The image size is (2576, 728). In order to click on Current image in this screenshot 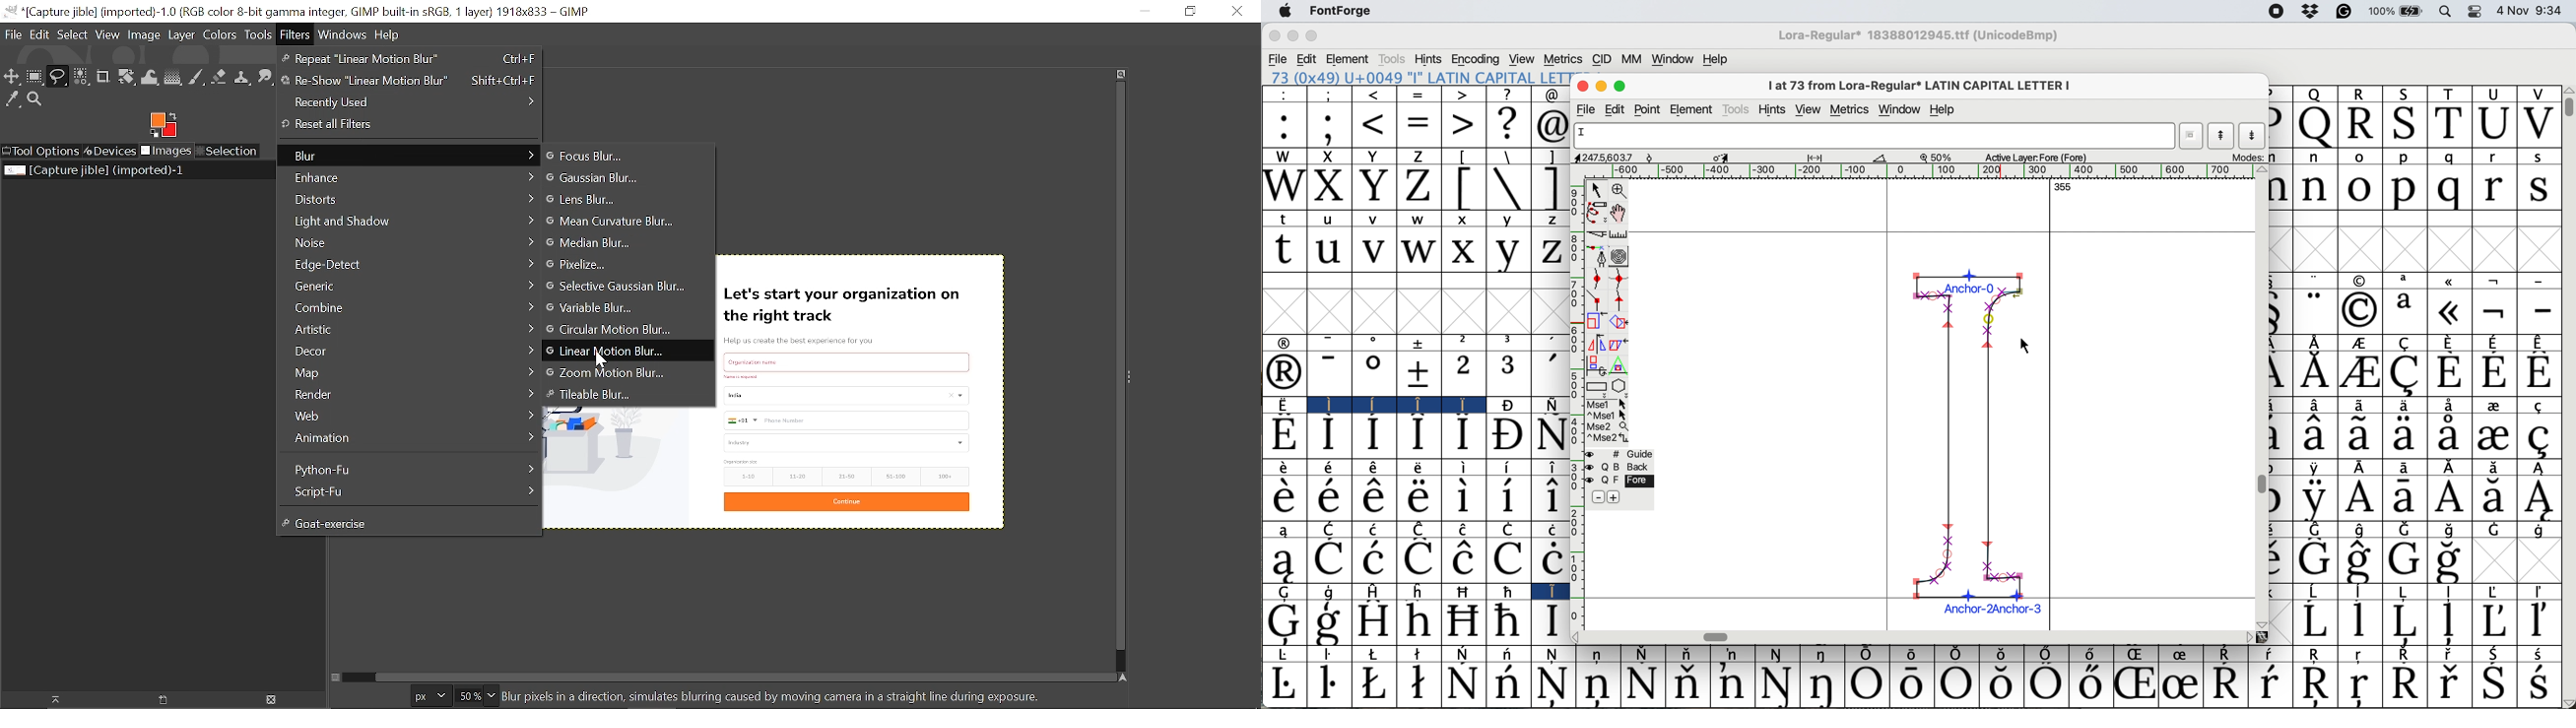, I will do `click(861, 390)`.